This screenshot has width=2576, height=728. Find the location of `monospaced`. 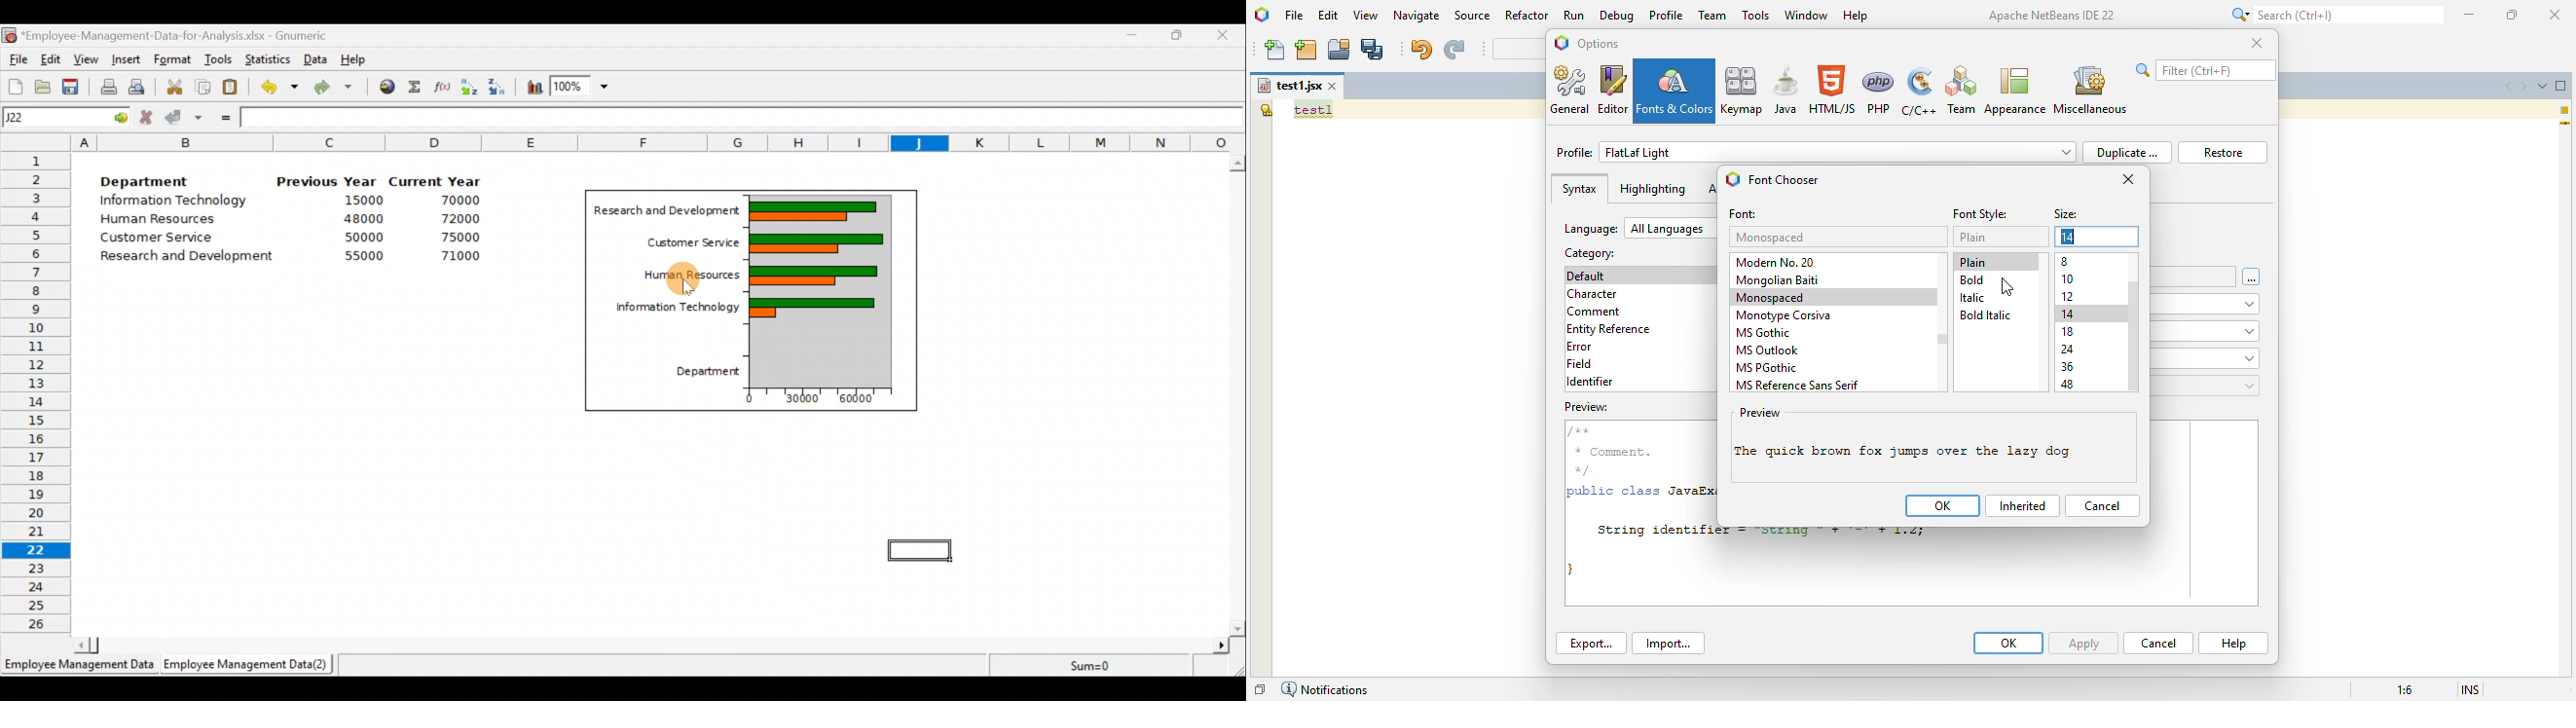

monospaced is located at coordinates (1771, 297).